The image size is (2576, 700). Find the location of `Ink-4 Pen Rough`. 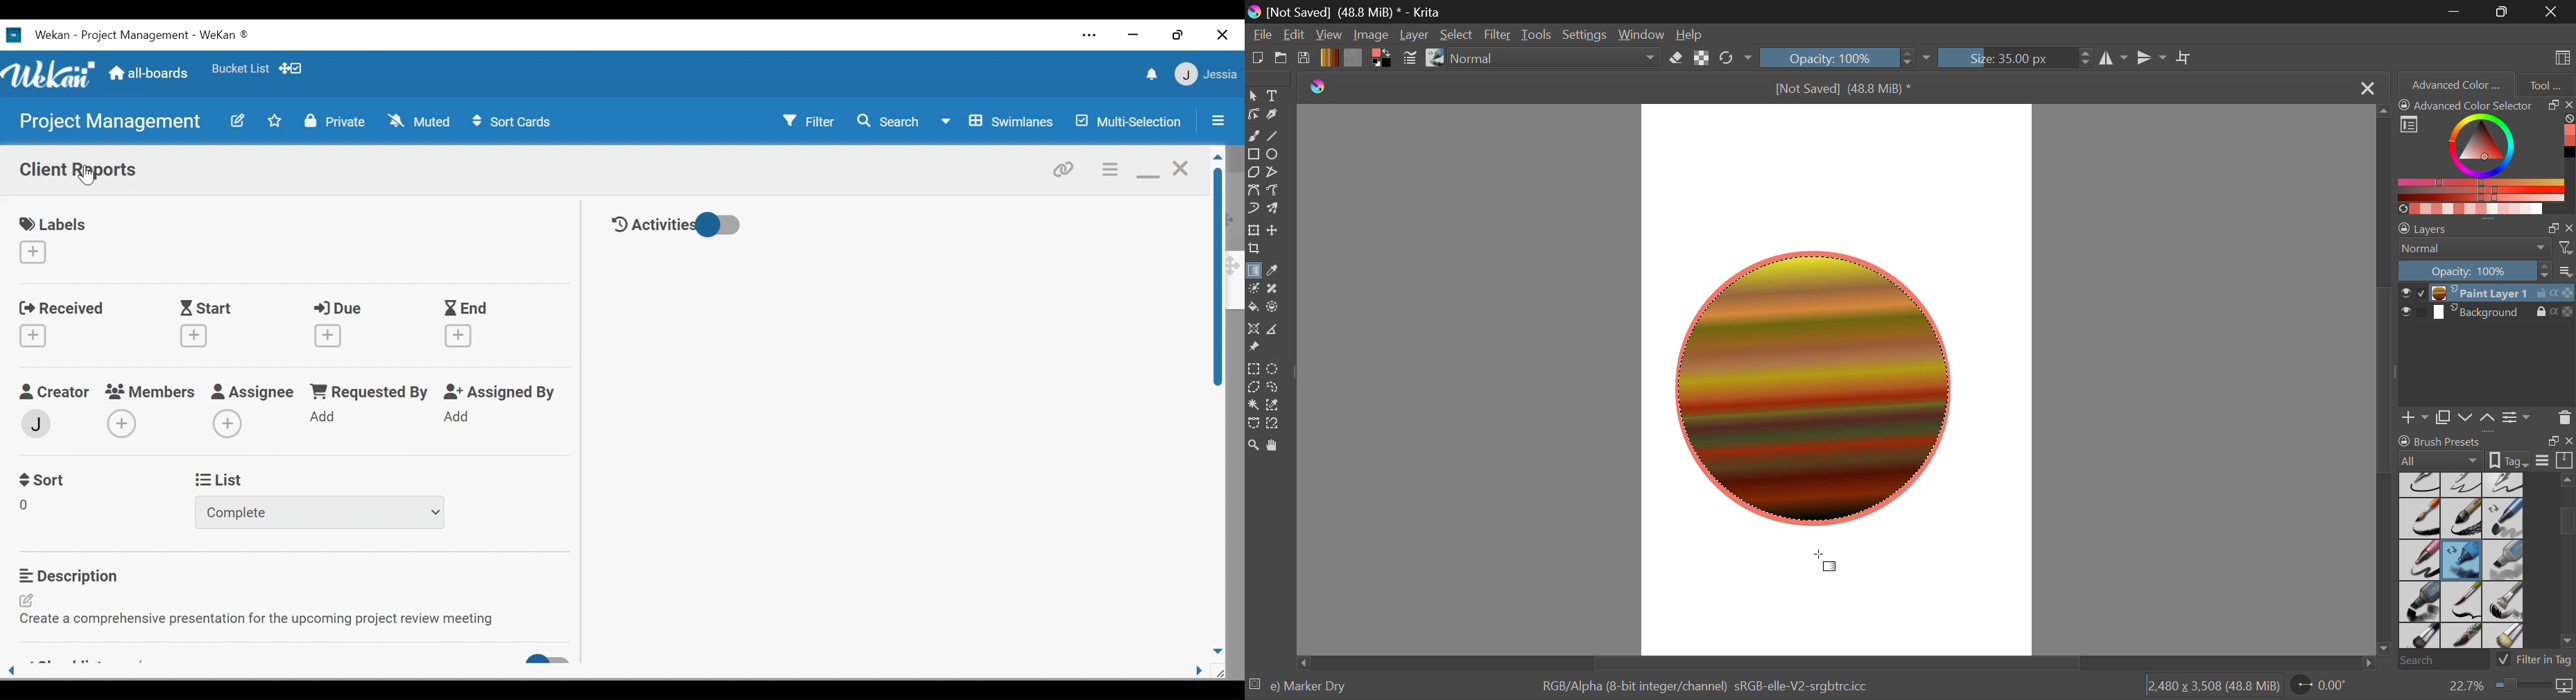

Ink-4 Pen Rough is located at coordinates (2504, 484).